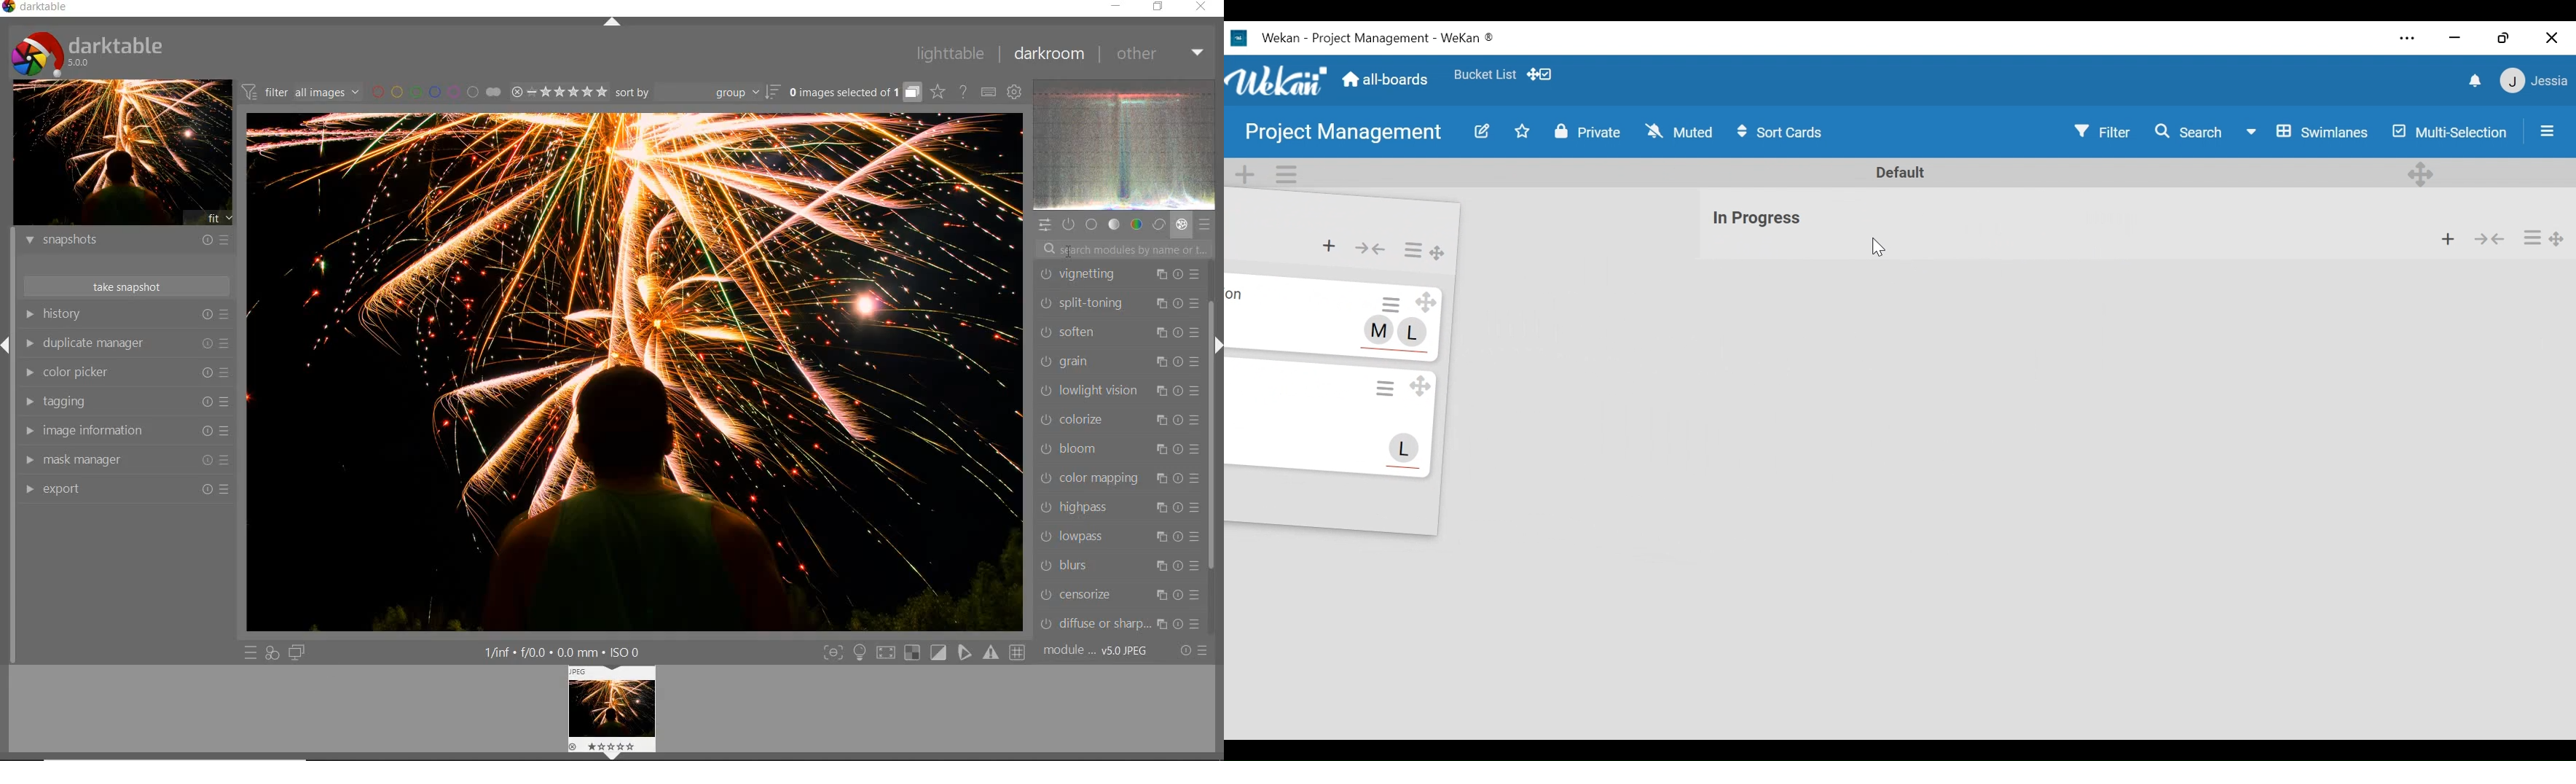 This screenshot has width=2576, height=784. What do you see at coordinates (1881, 246) in the screenshot?
I see `Cursor` at bounding box center [1881, 246].